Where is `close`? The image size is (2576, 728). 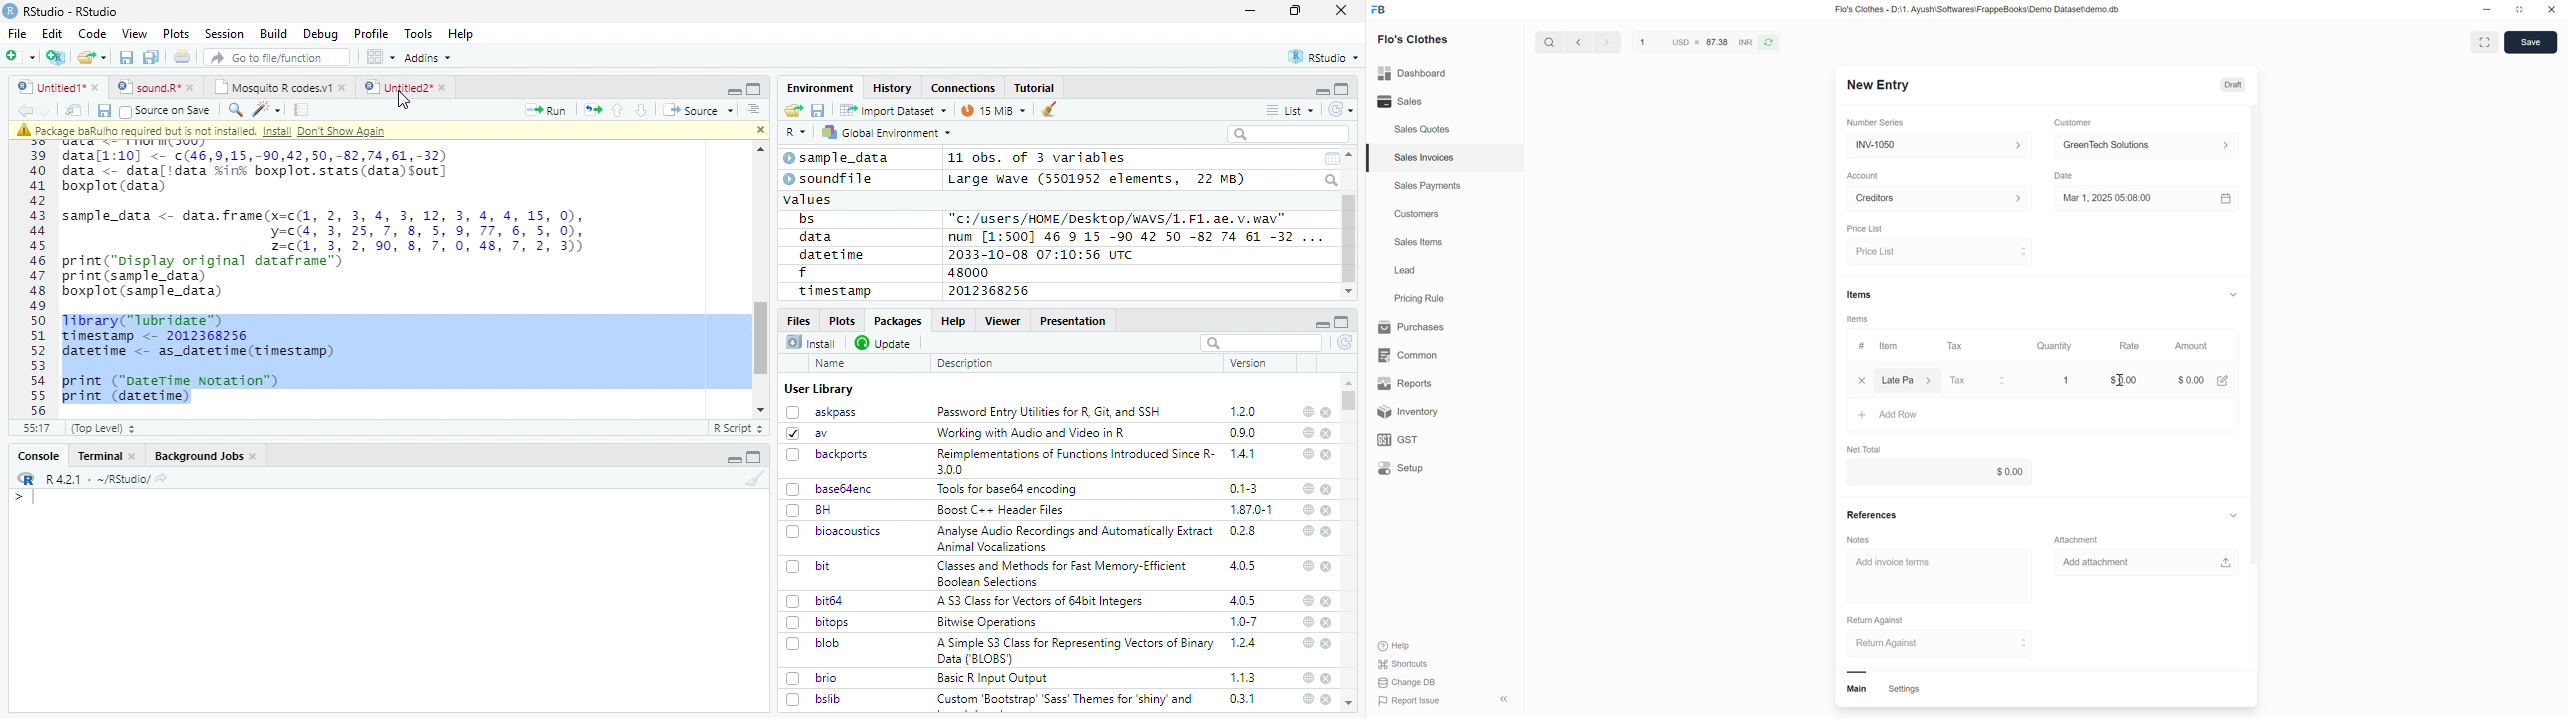
close is located at coordinates (1328, 510).